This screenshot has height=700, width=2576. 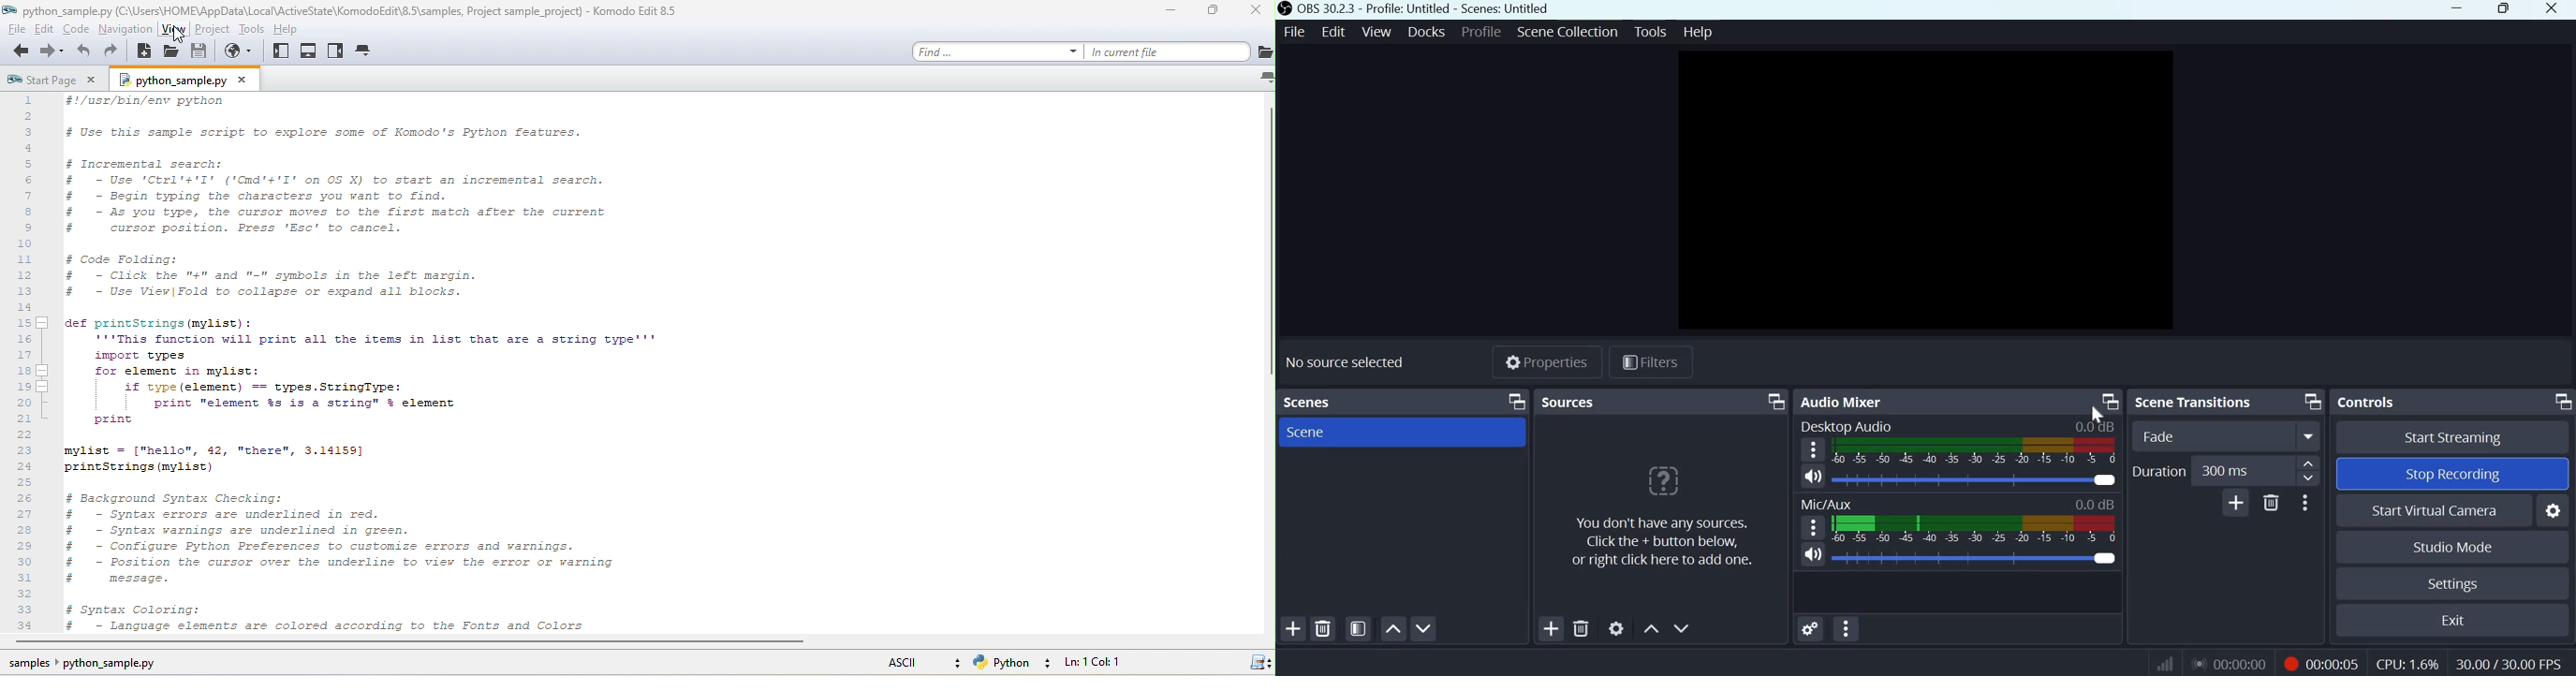 What do you see at coordinates (1652, 628) in the screenshot?
I see `Move source(s) up` at bounding box center [1652, 628].